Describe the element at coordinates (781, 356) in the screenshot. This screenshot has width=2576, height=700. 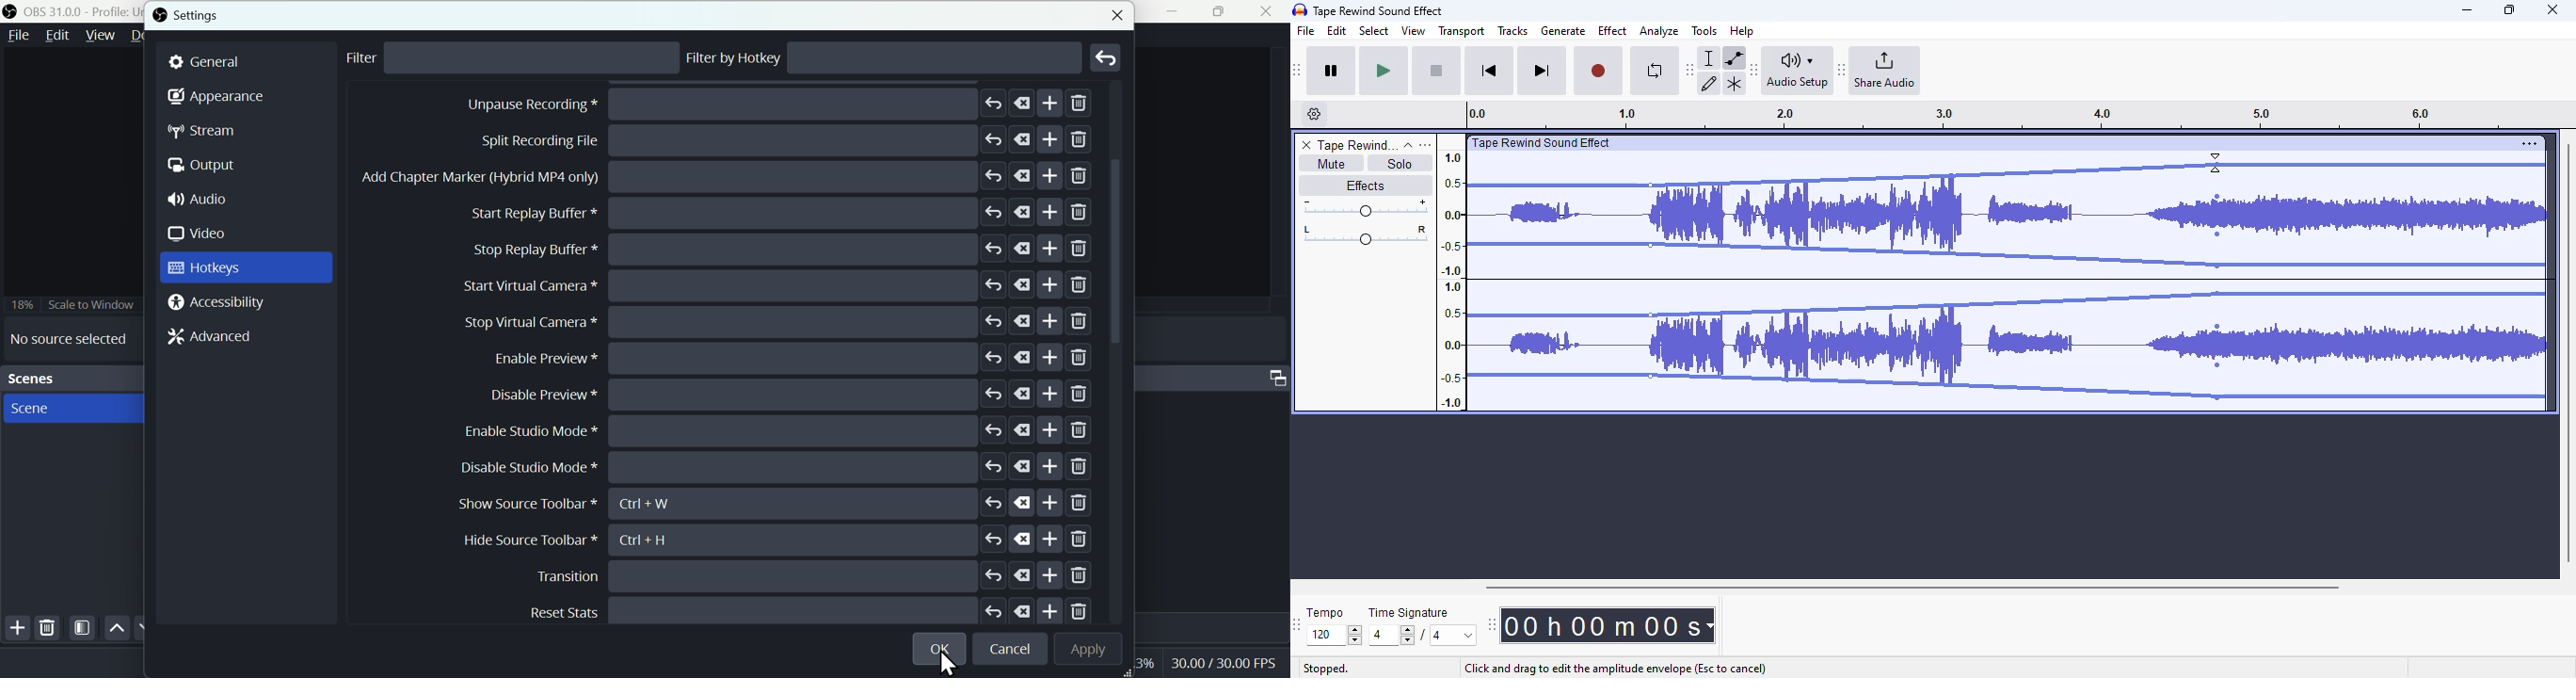
I see `Start replay buffer` at that location.